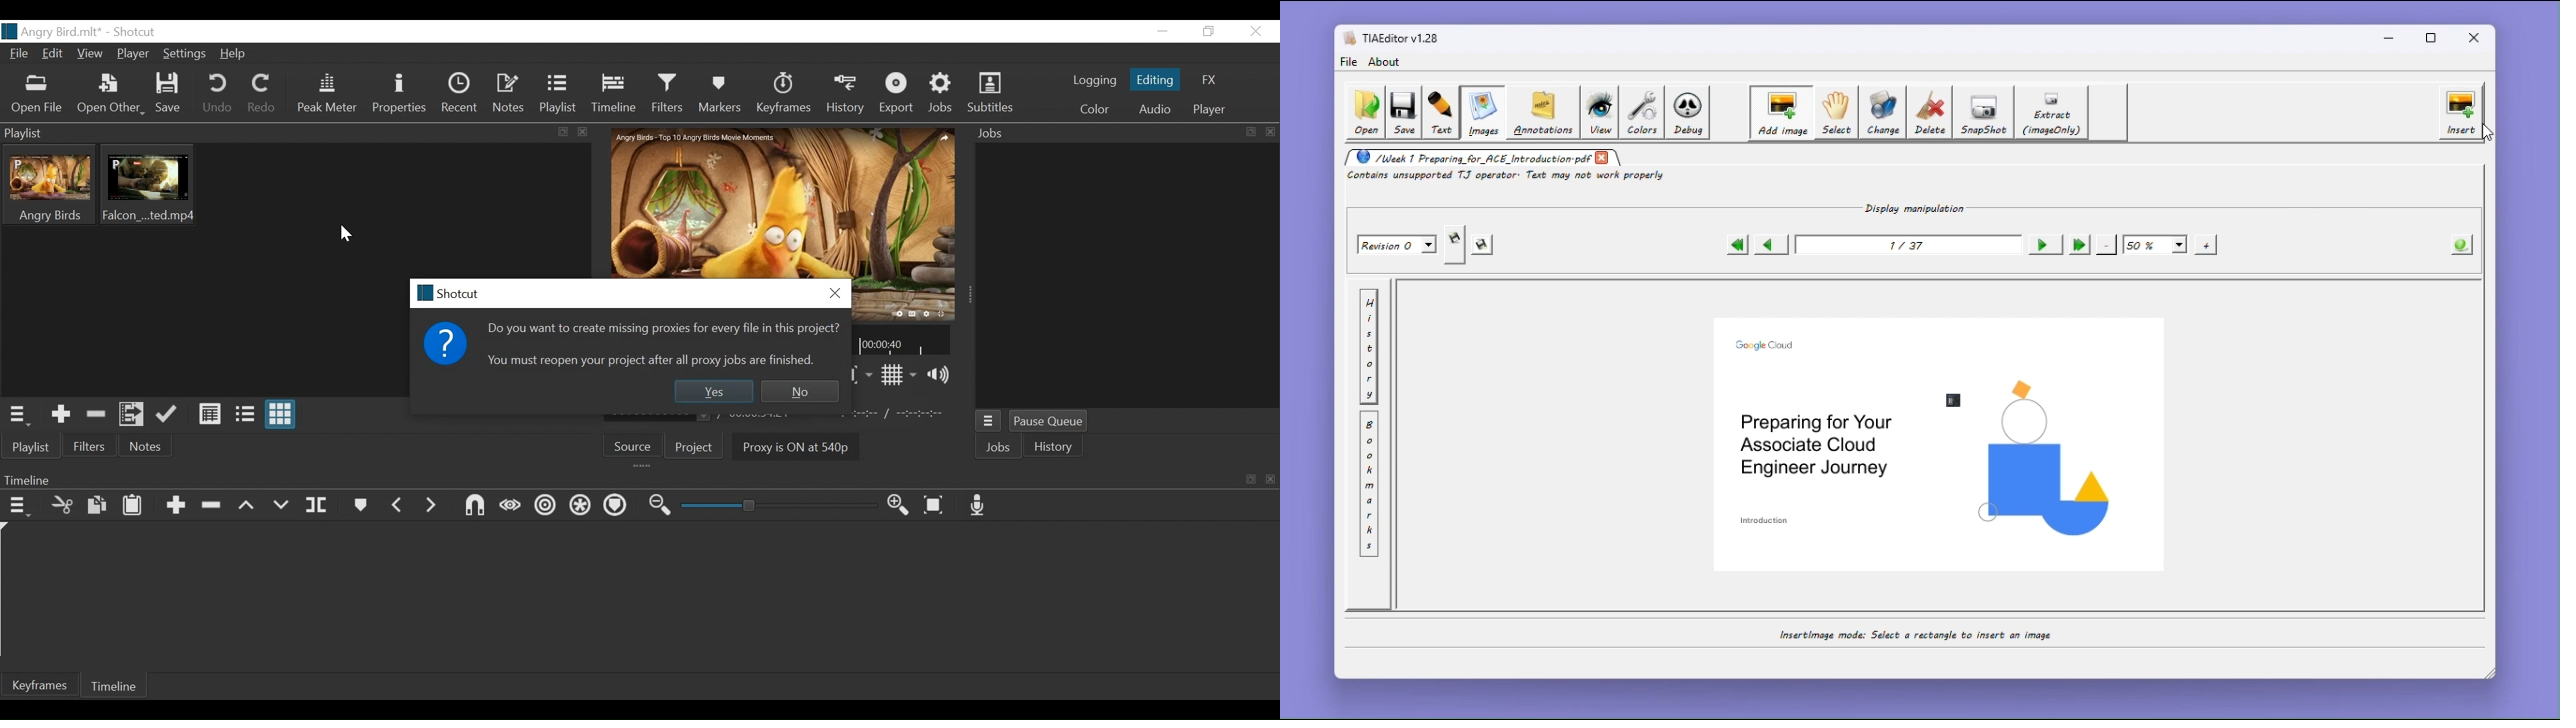 The height and width of the screenshot is (728, 2576). What do you see at coordinates (91, 53) in the screenshot?
I see `View` at bounding box center [91, 53].